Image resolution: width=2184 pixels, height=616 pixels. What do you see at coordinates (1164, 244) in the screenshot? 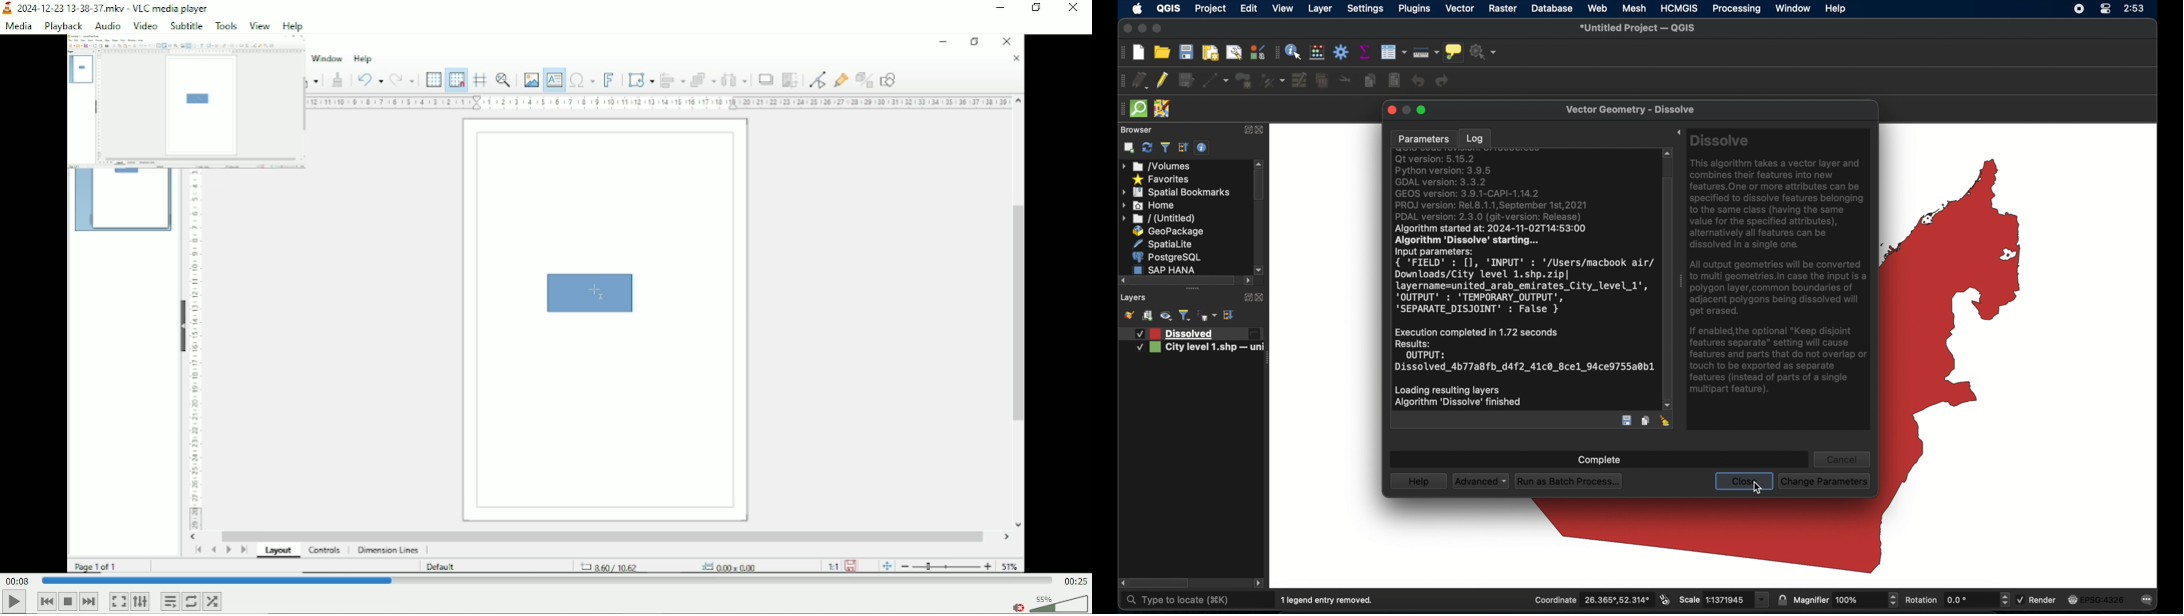
I see `spatial lite` at bounding box center [1164, 244].